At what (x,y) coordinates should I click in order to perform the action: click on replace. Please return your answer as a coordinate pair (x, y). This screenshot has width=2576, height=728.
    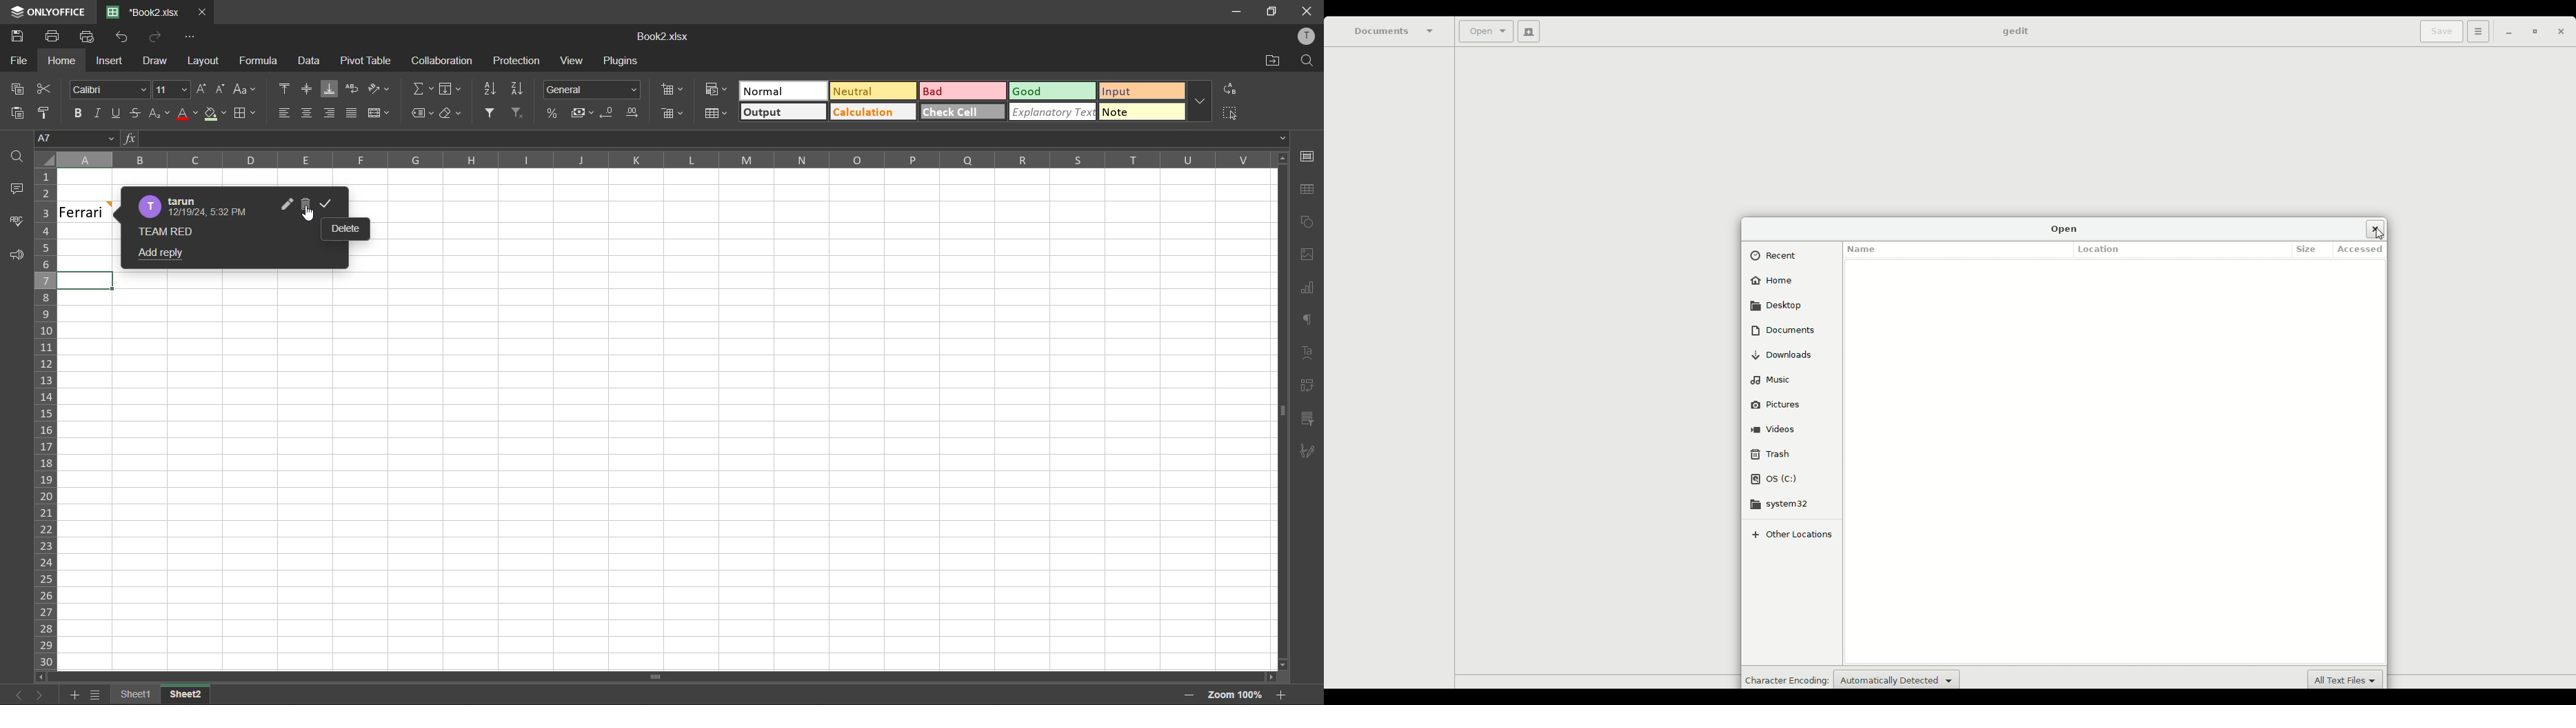
    Looking at the image, I should click on (1226, 88).